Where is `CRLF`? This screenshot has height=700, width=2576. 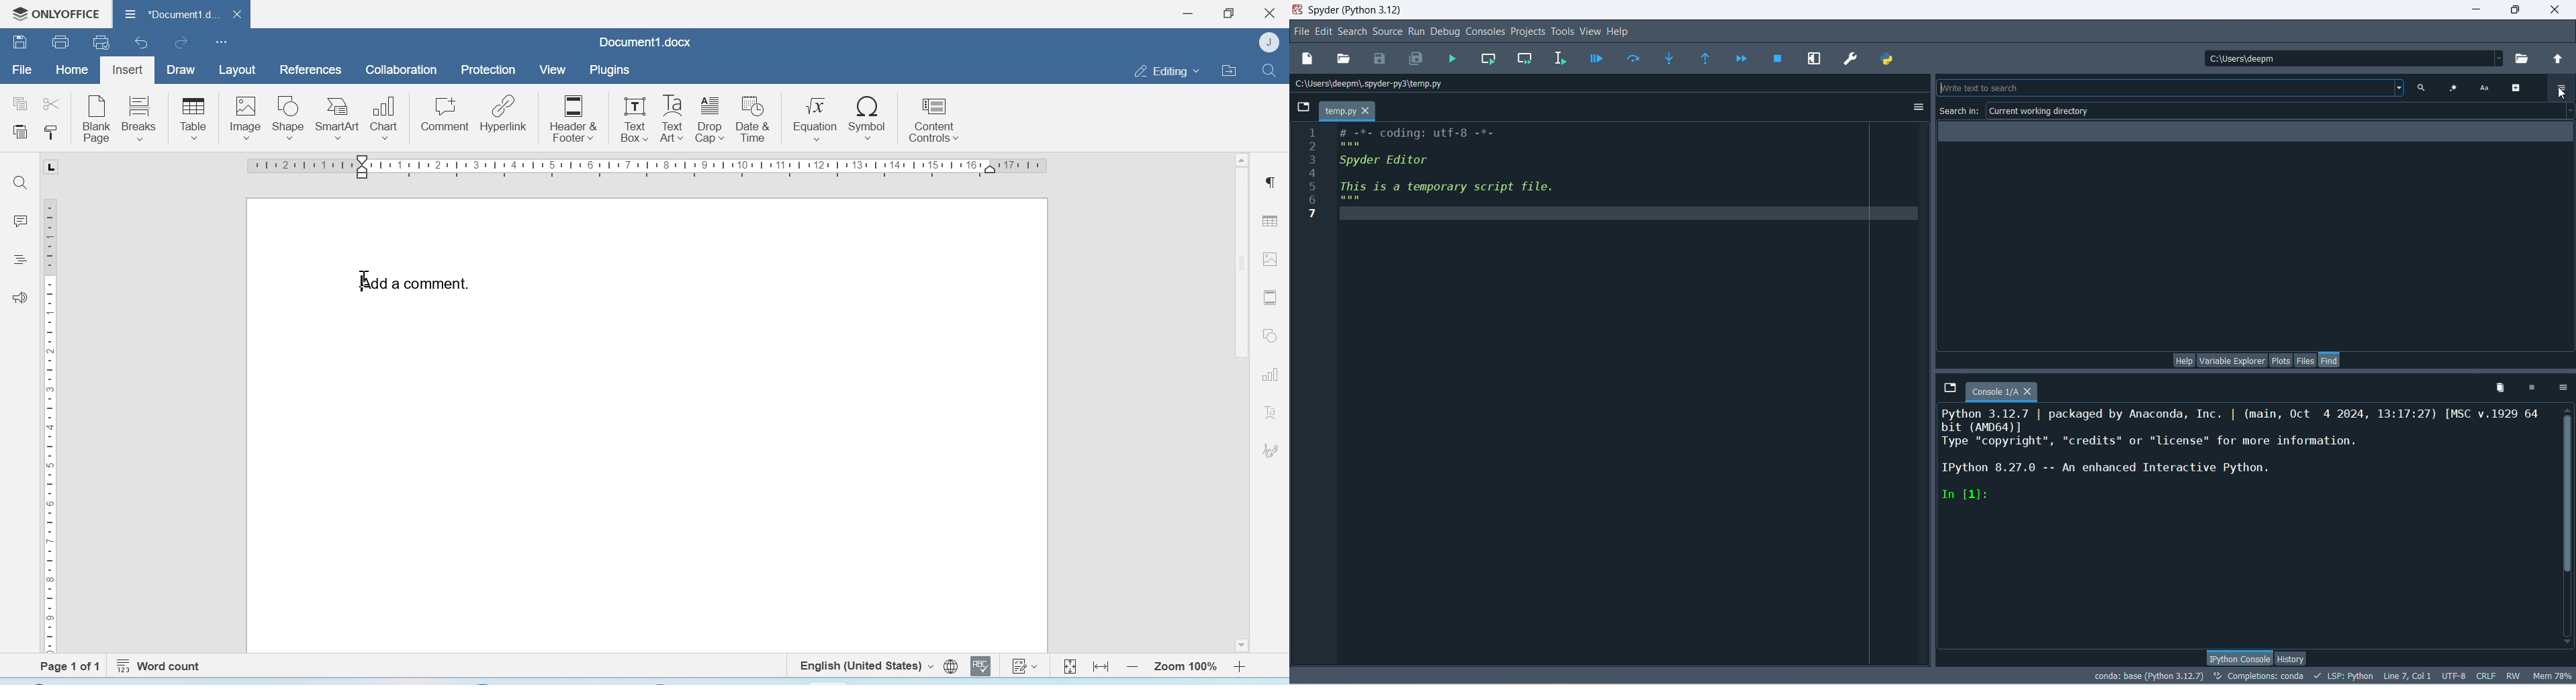 CRLF is located at coordinates (2487, 676).